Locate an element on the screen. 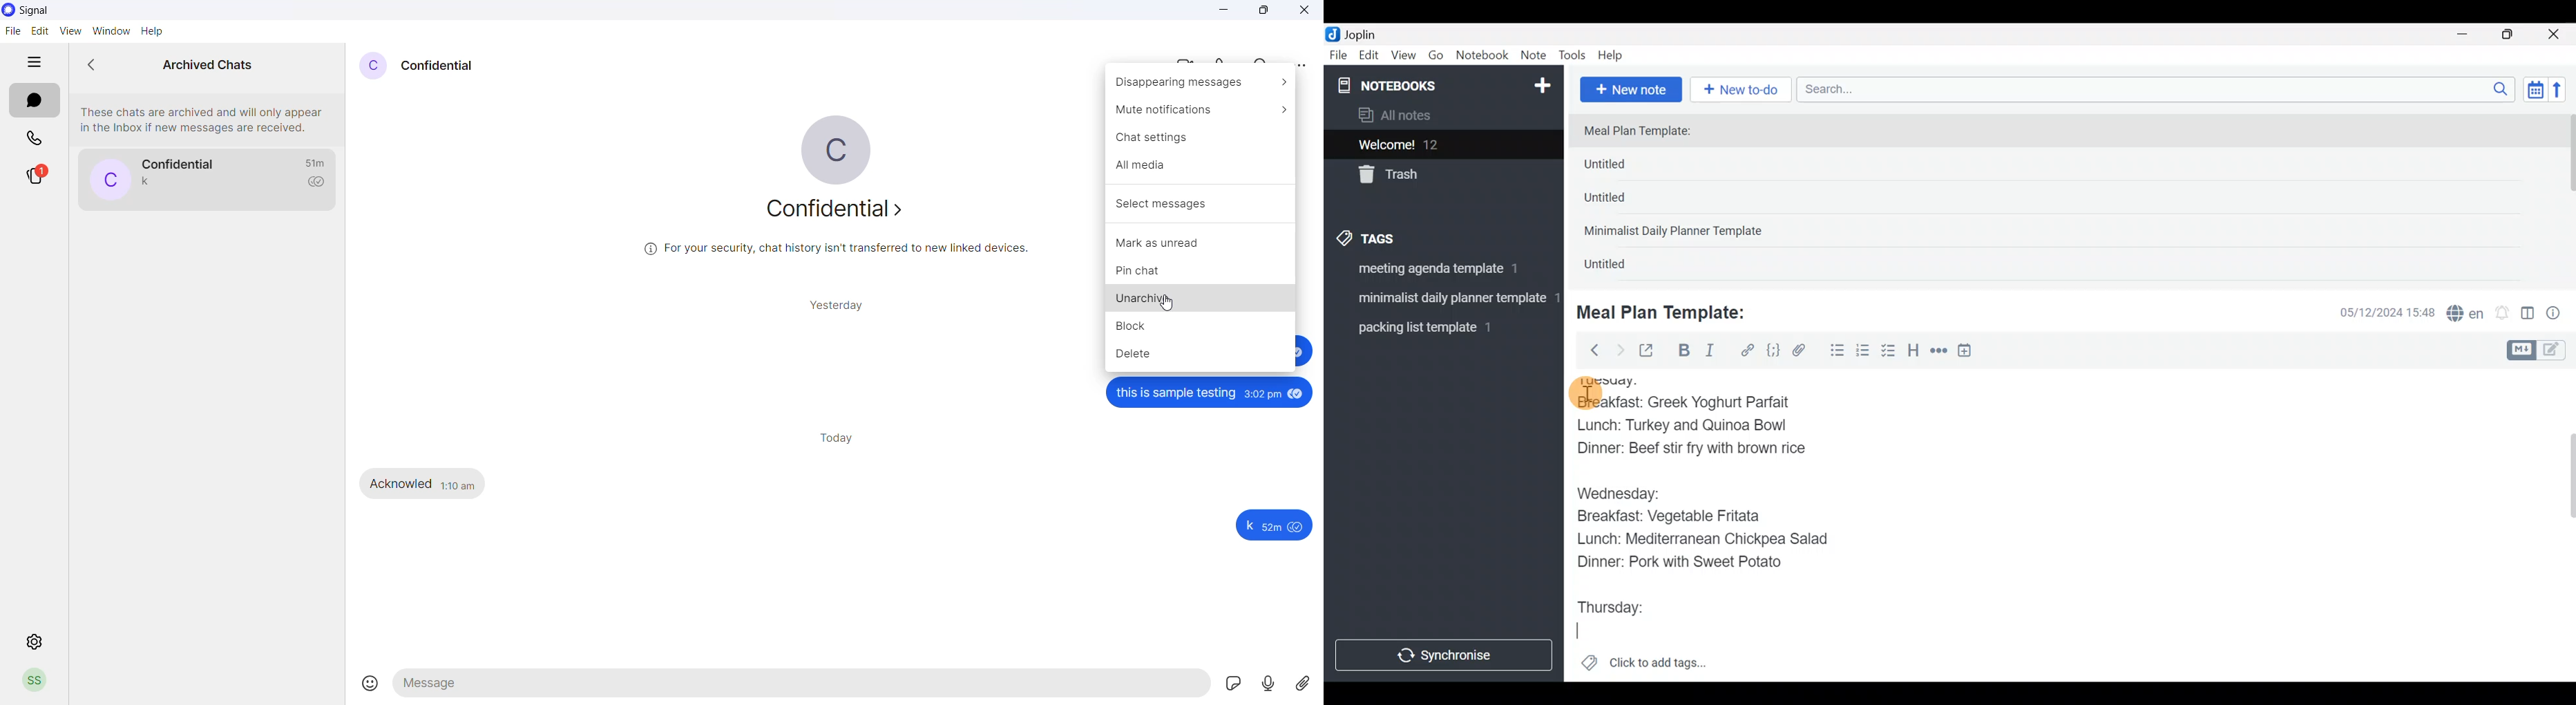 Image resolution: width=2576 pixels, height=728 pixels. Toggle external editing is located at coordinates (1651, 351).